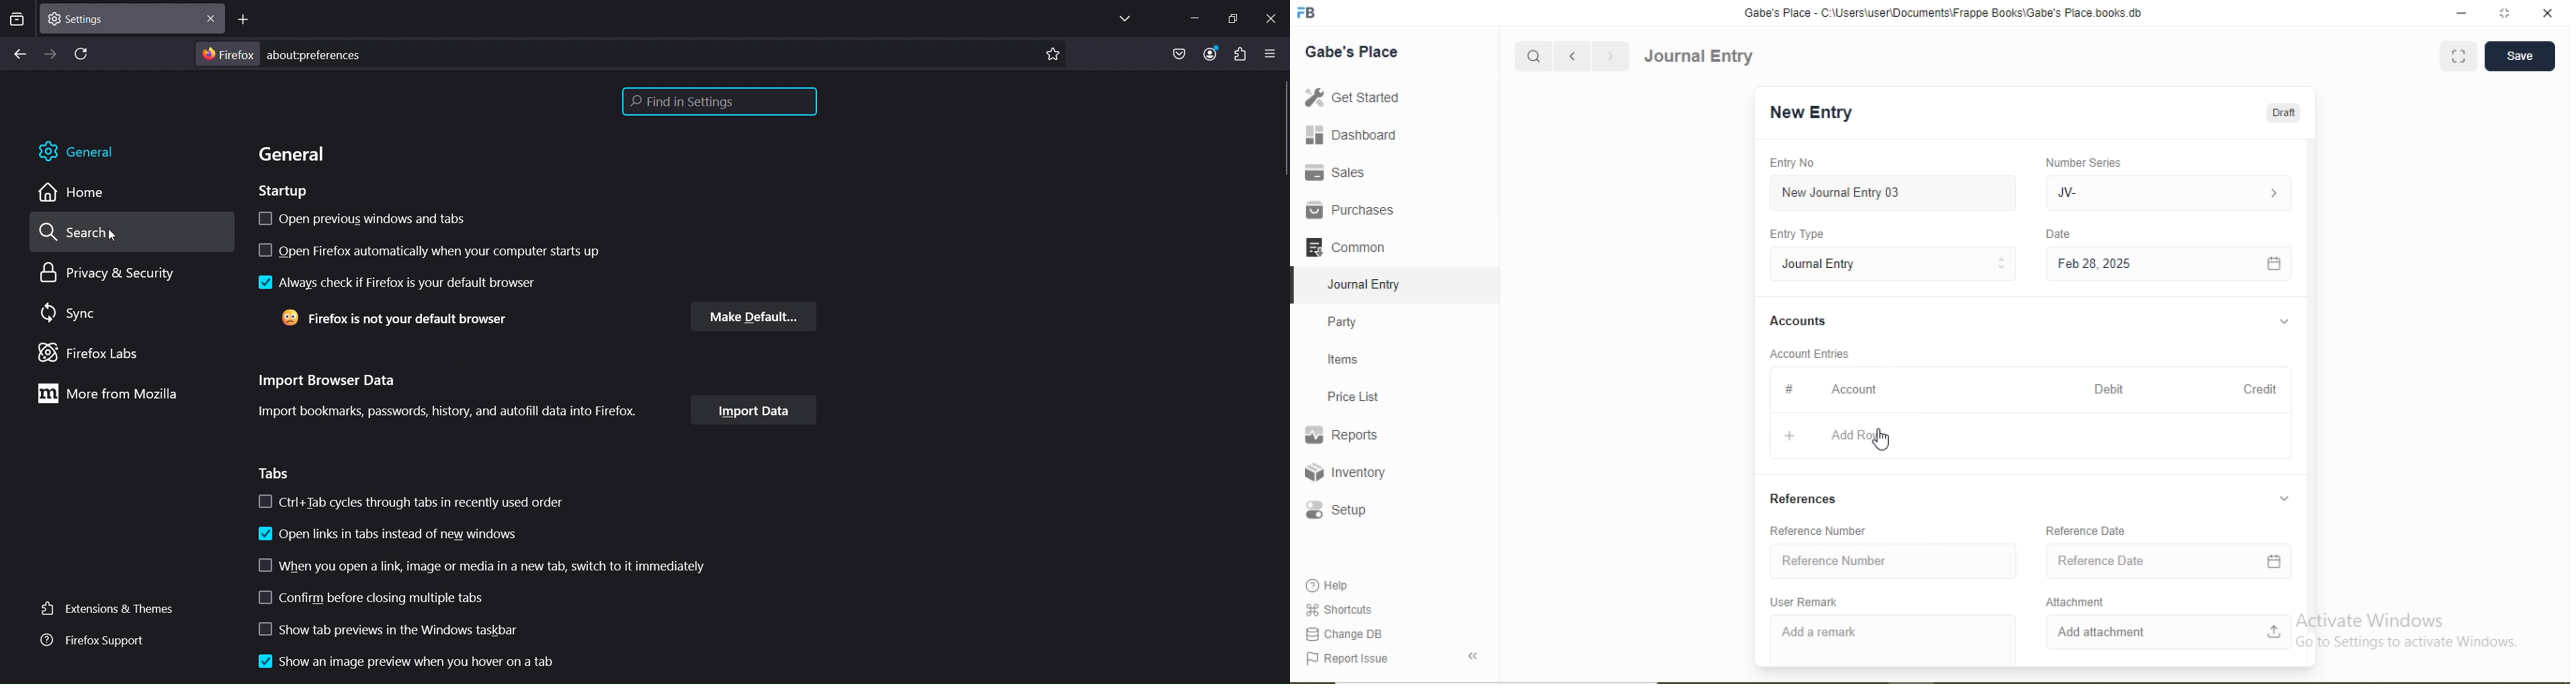  What do you see at coordinates (1213, 54) in the screenshot?
I see `accounts` at bounding box center [1213, 54].